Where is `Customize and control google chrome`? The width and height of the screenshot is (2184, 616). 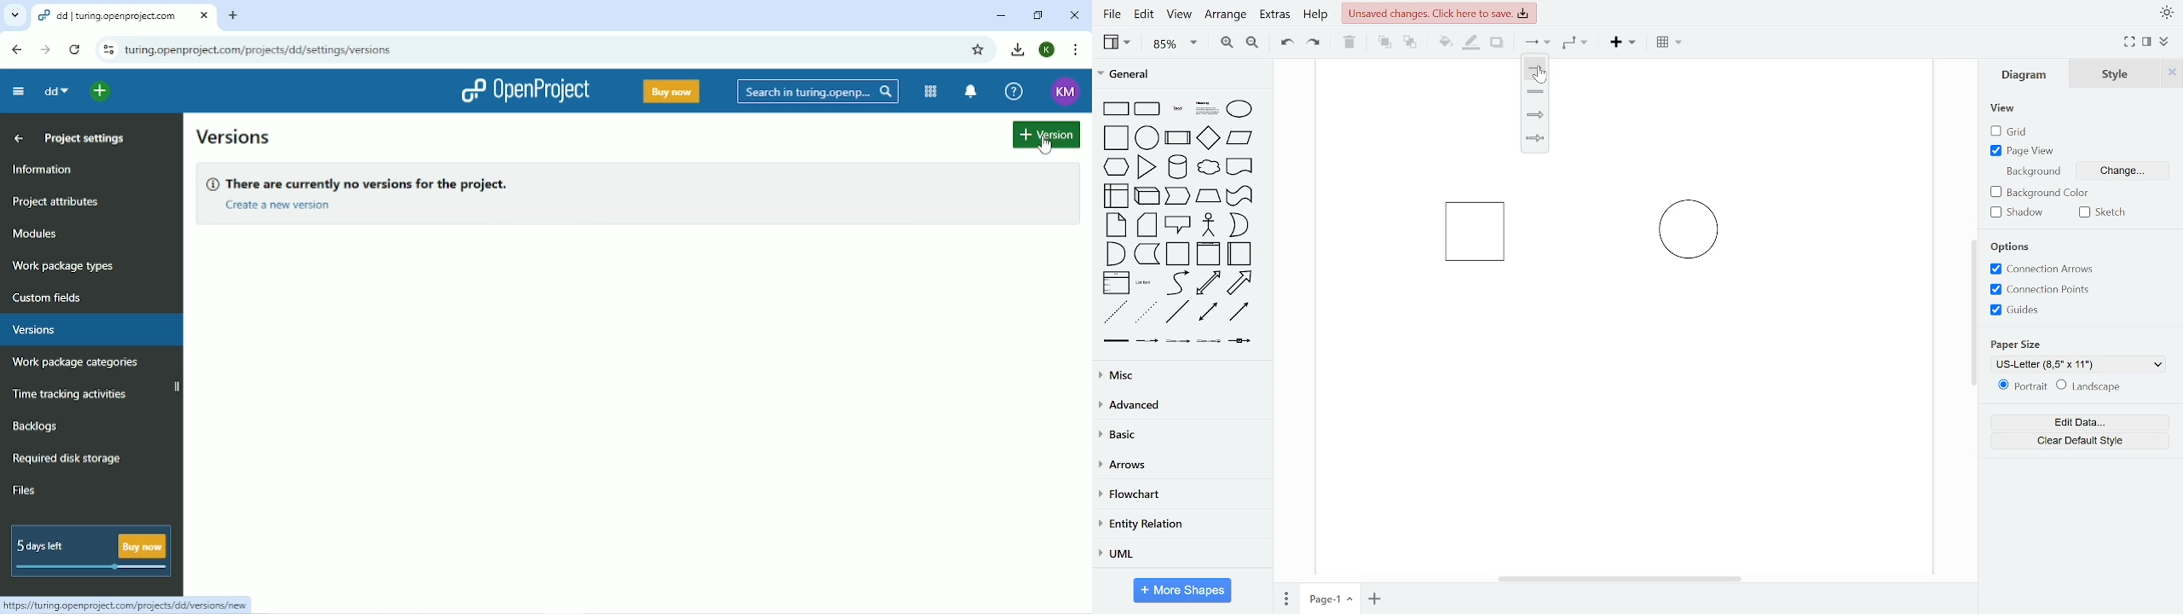
Customize and control google chrome is located at coordinates (1078, 50).